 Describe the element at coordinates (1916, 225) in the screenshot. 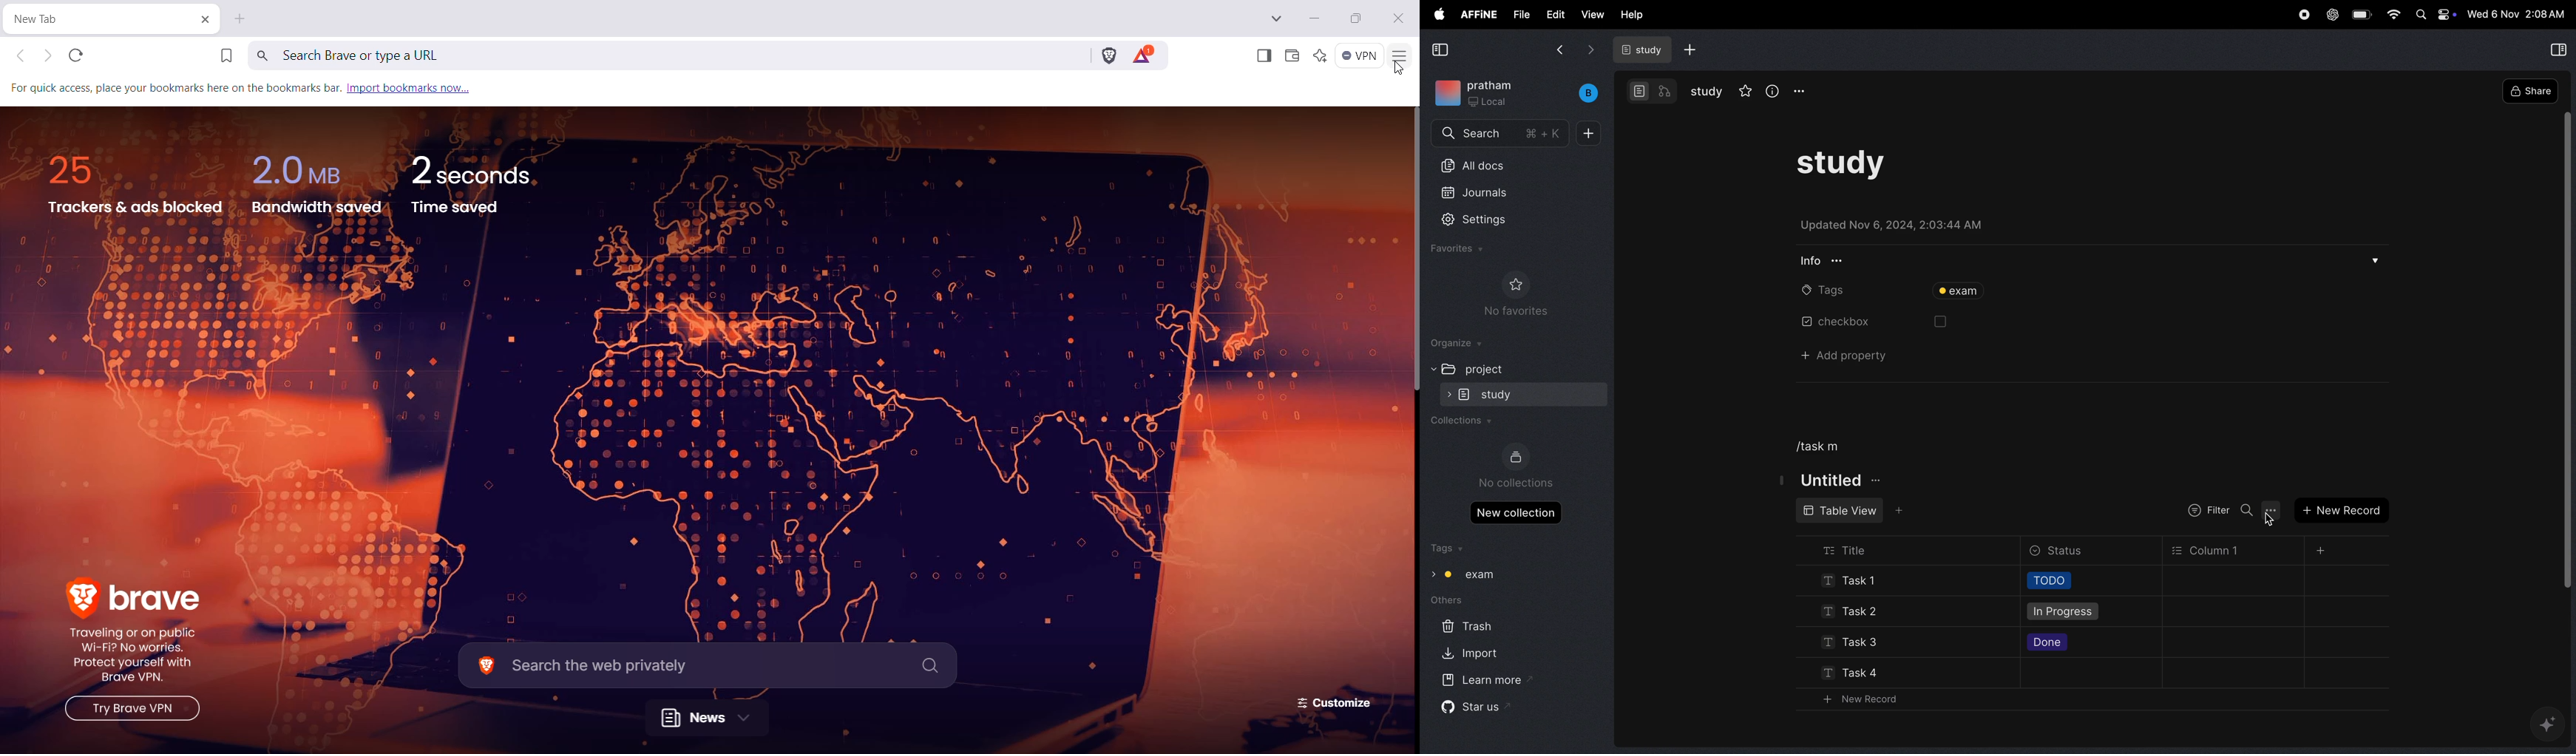

I see `updated on` at that location.